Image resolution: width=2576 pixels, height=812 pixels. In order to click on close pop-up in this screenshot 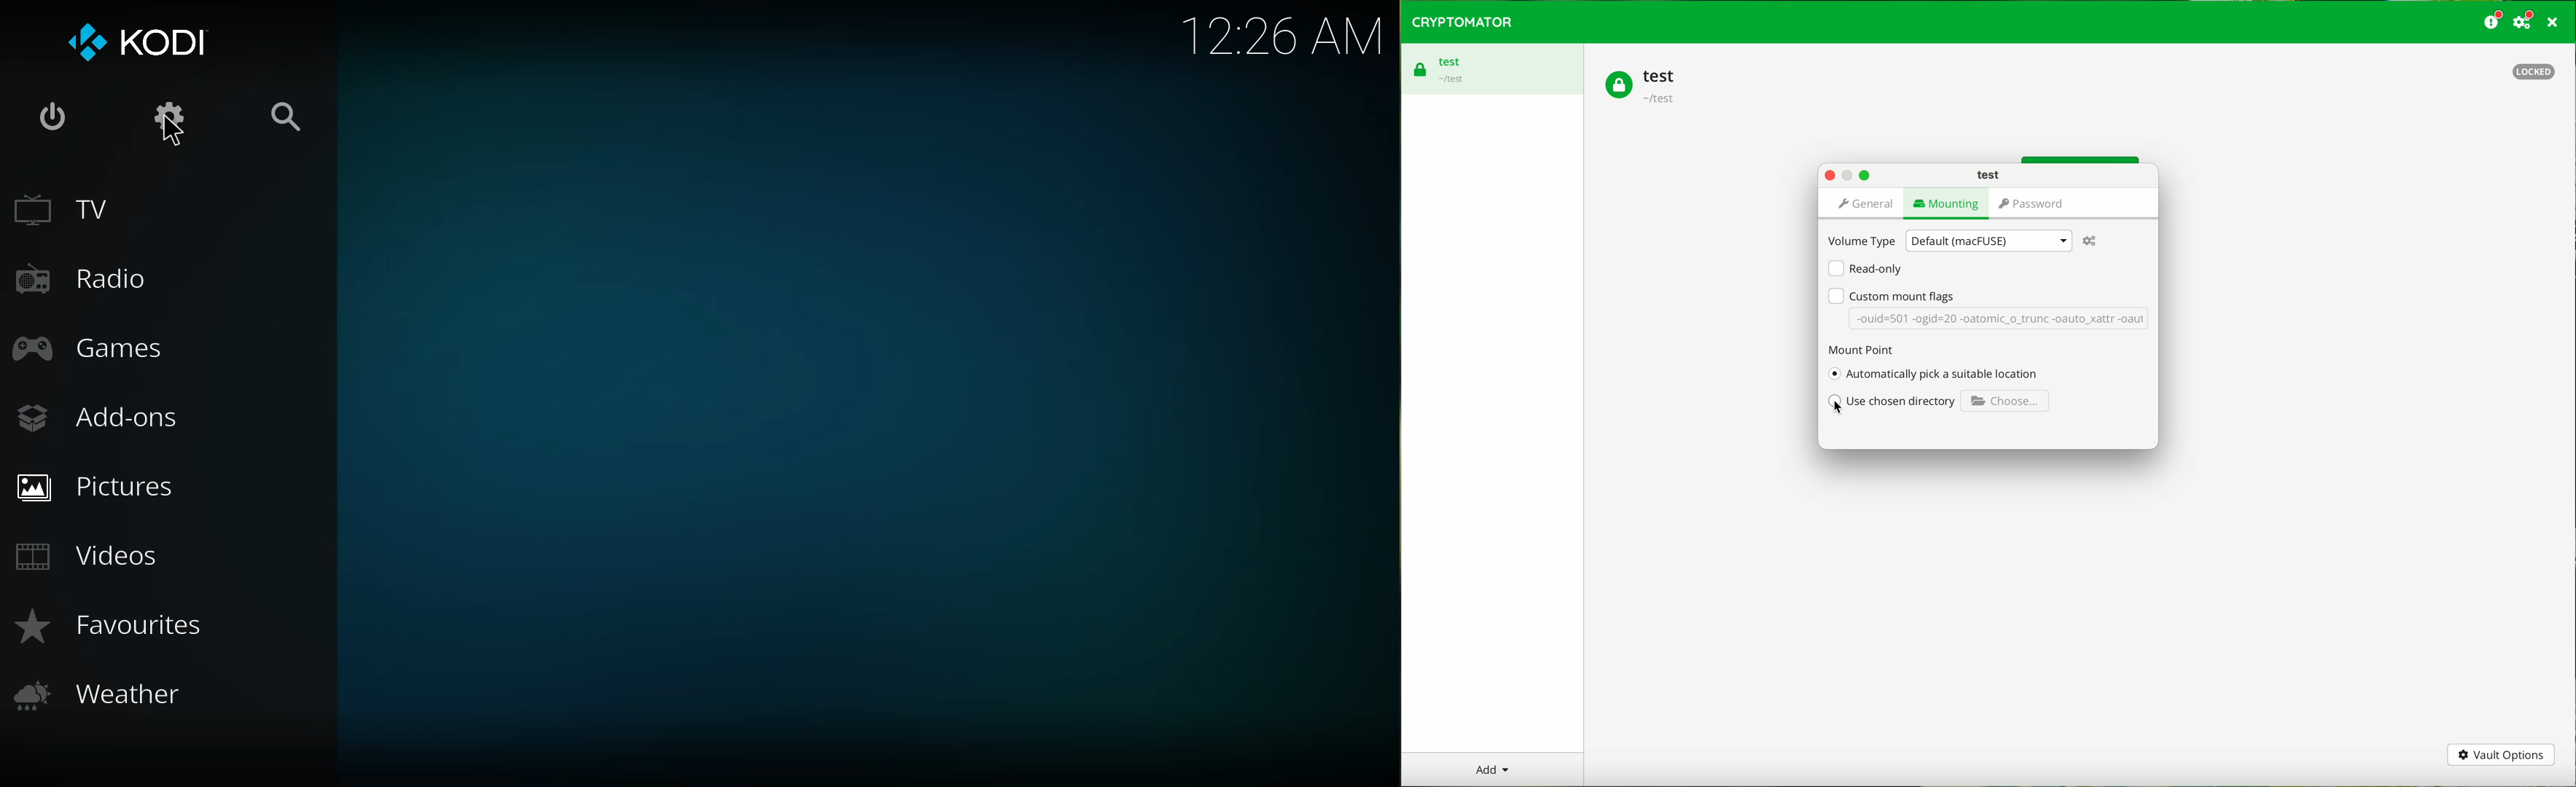, I will do `click(1830, 176)`.